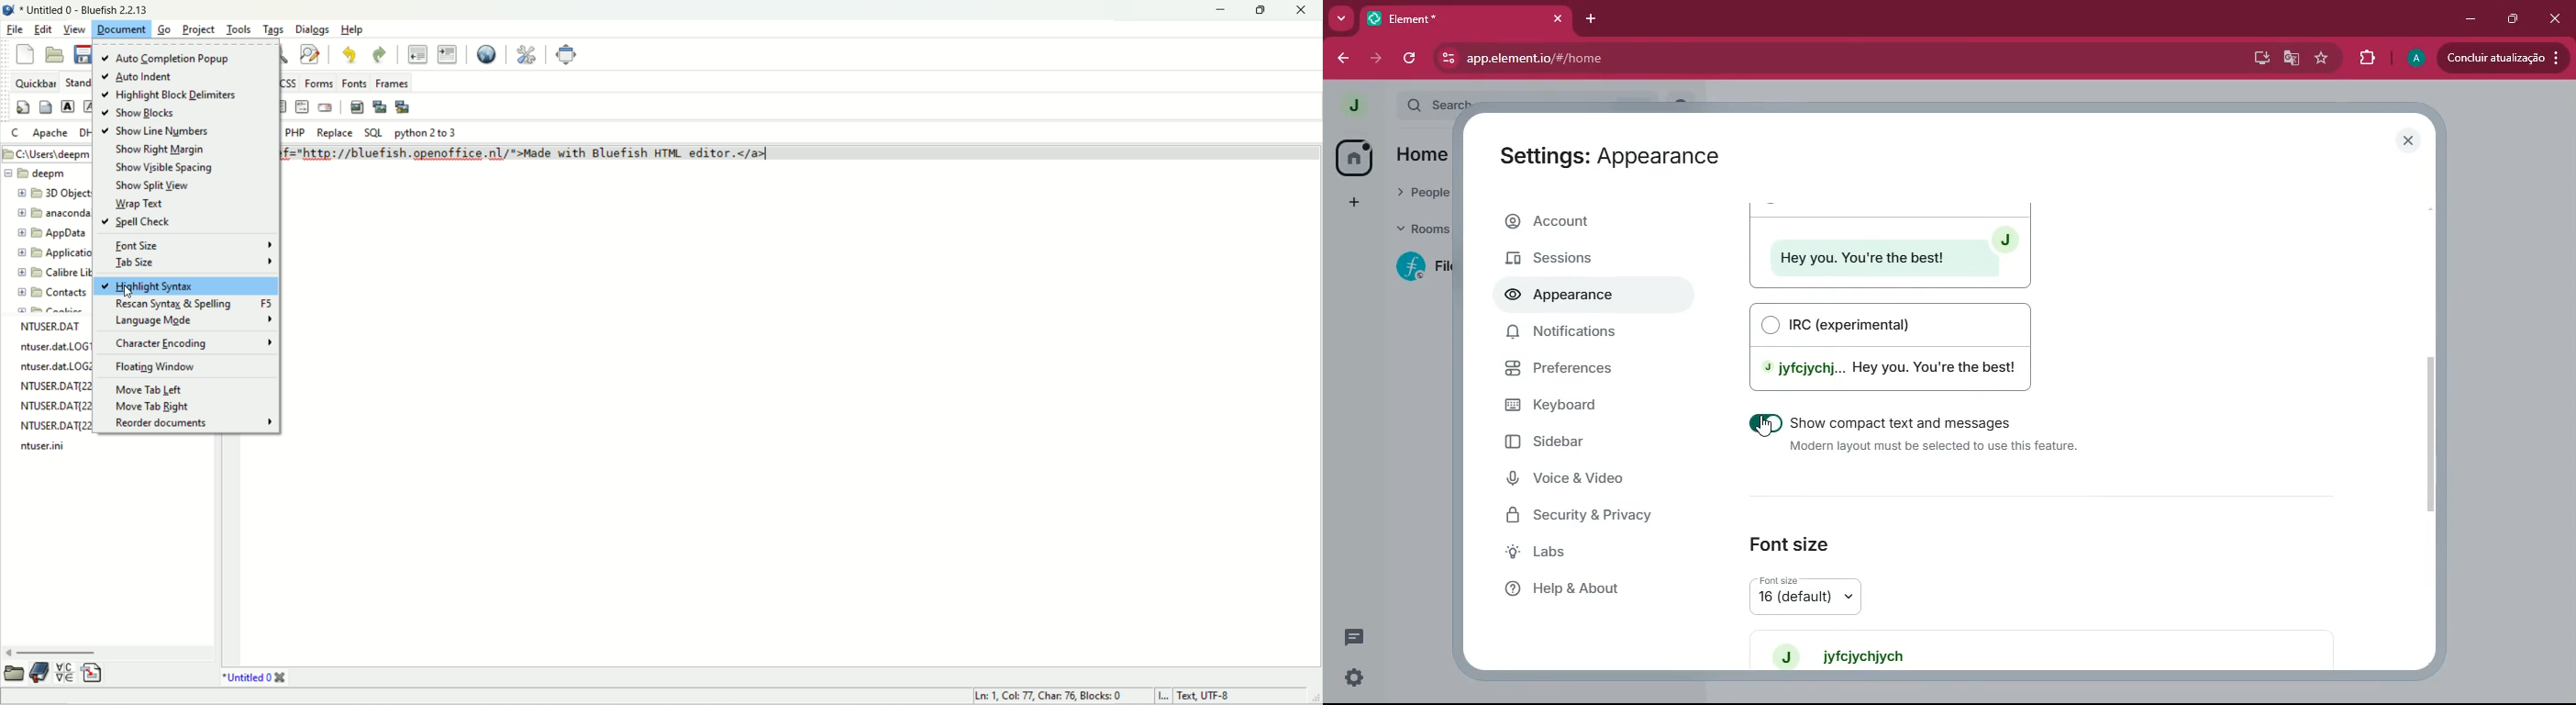  Describe the element at coordinates (107, 649) in the screenshot. I see `horizontal scroll bar` at that location.